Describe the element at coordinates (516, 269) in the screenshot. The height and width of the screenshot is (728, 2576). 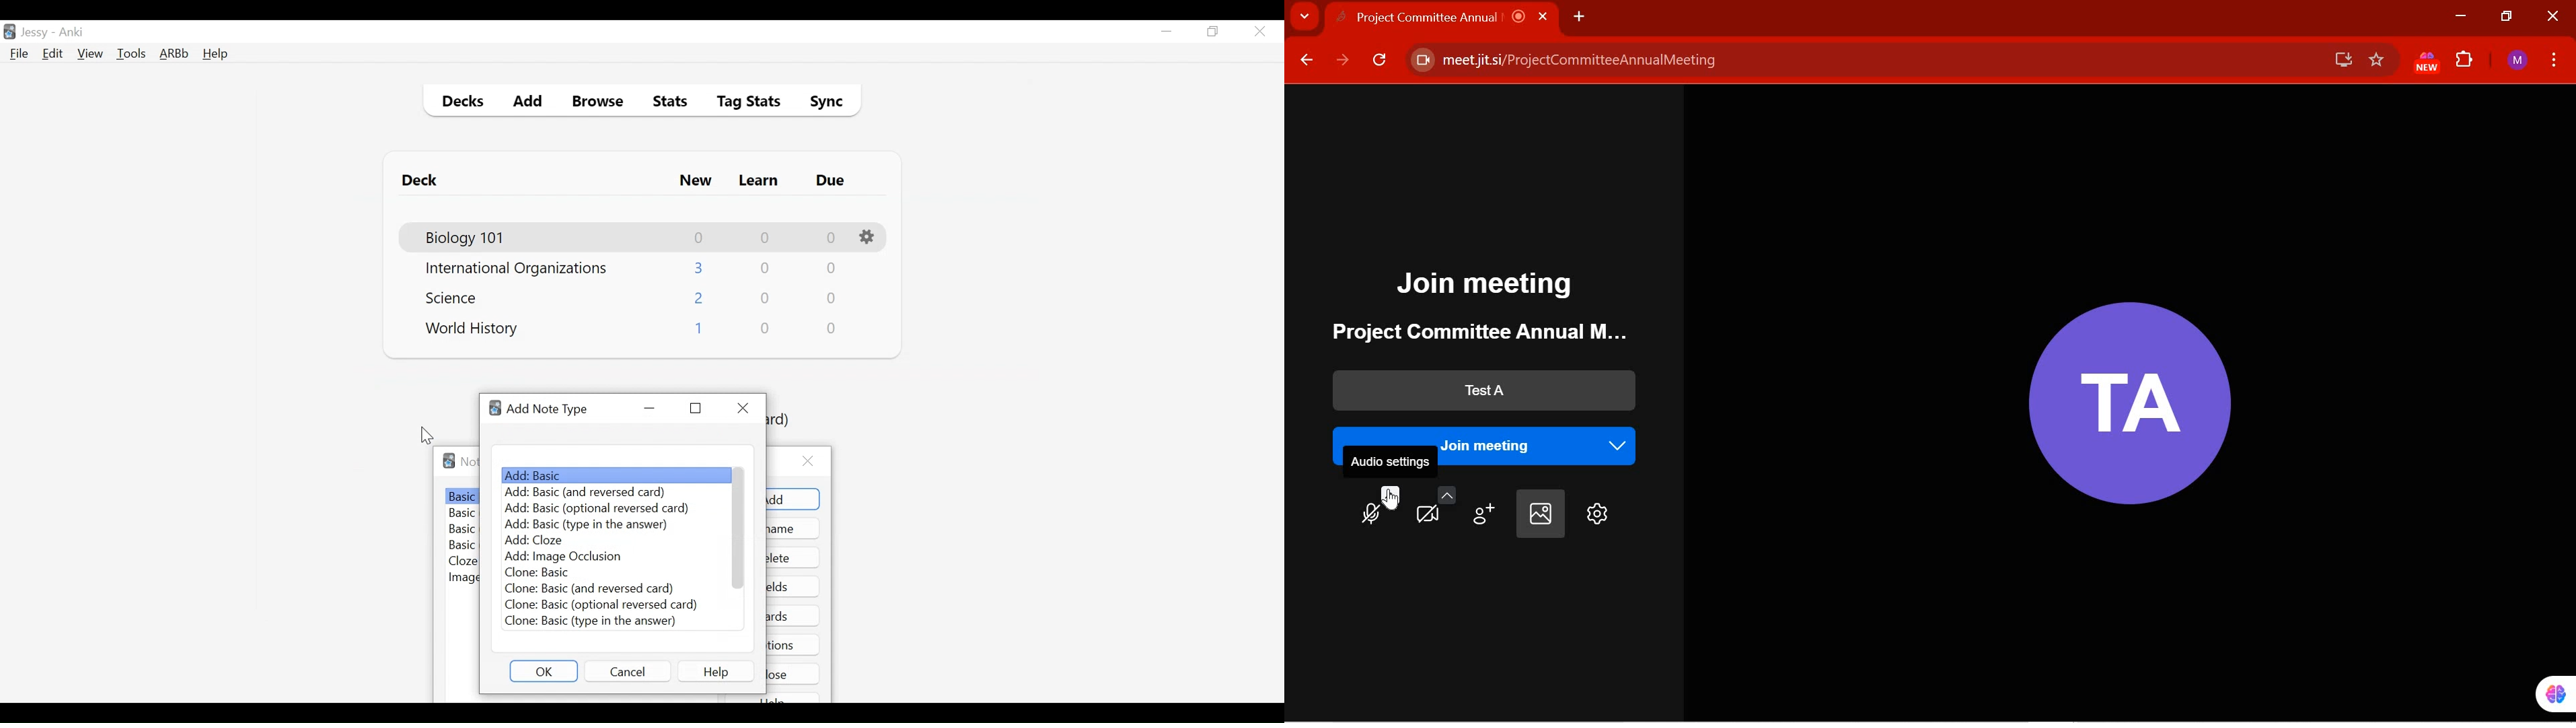
I see `Deck Name` at that location.